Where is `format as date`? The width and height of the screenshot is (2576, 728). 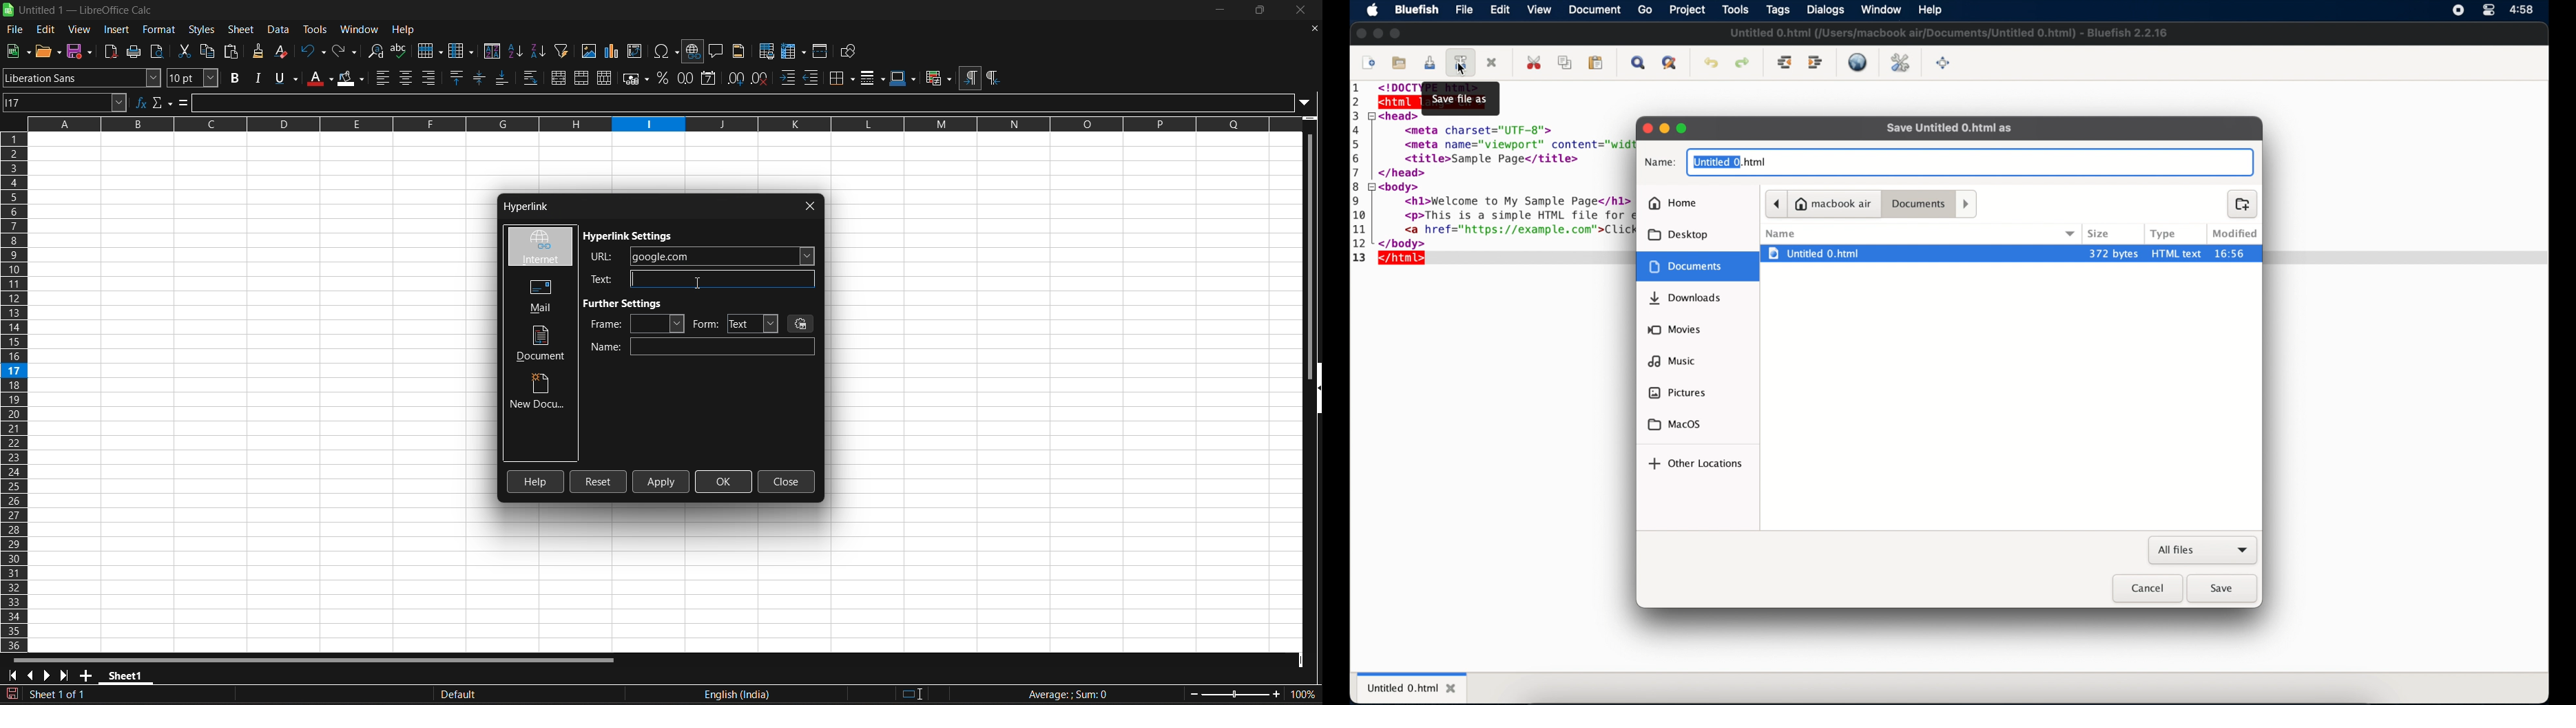 format as date is located at coordinates (710, 78).